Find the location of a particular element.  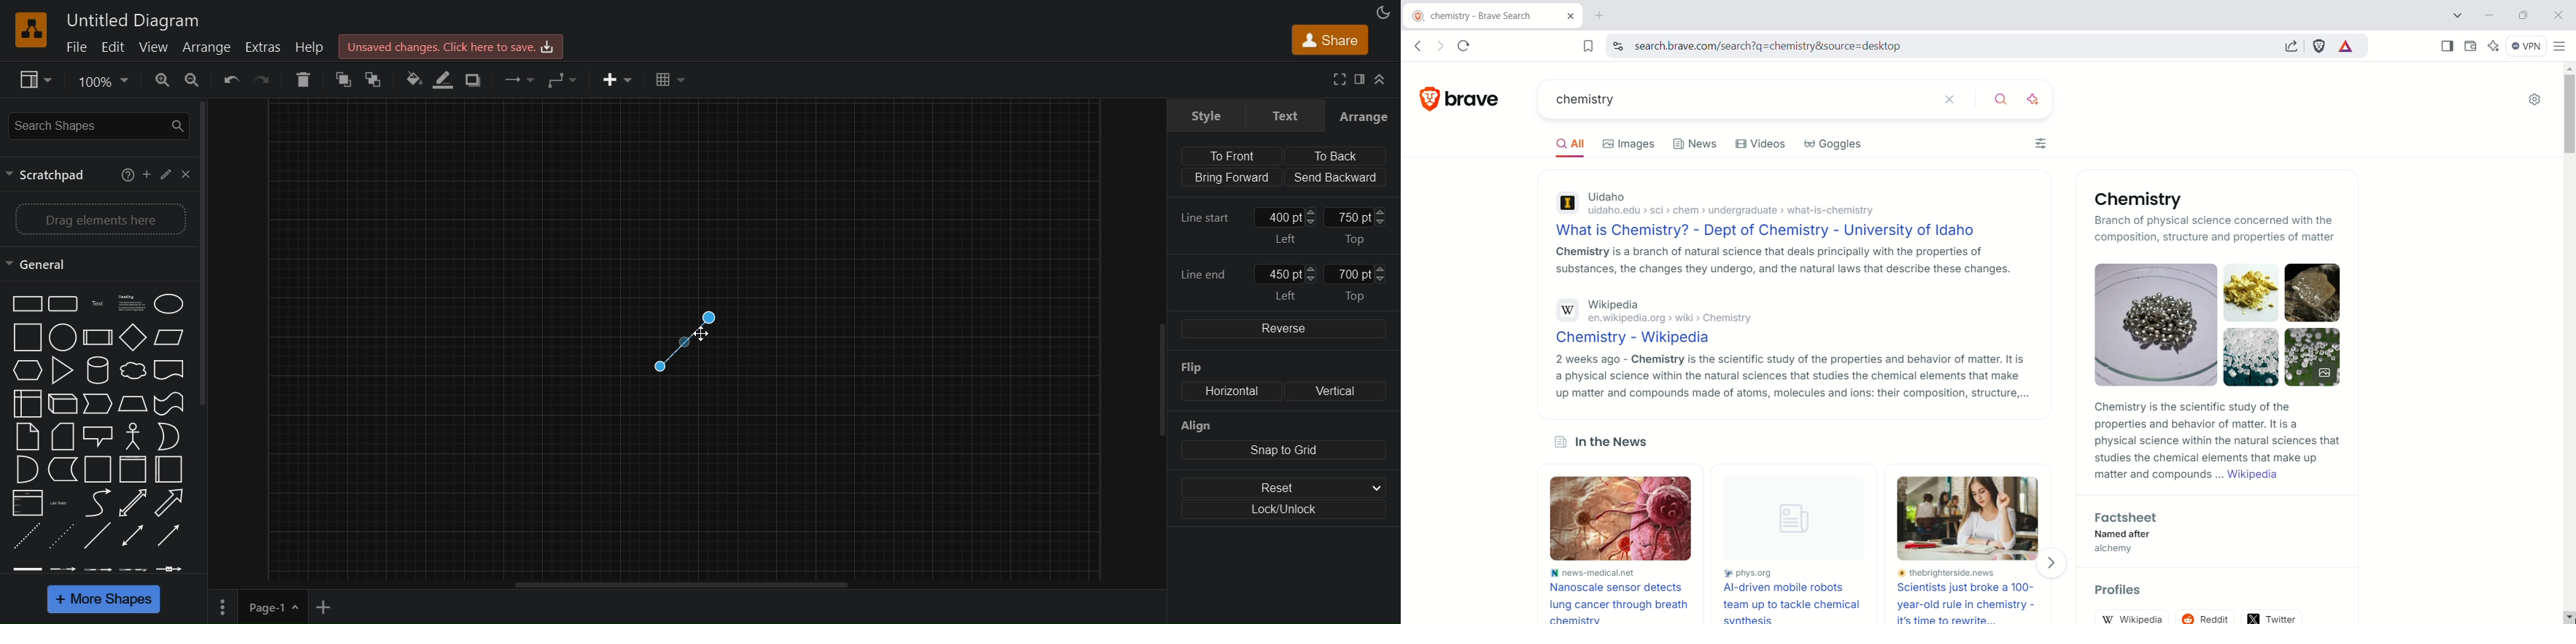

Curved line is located at coordinates (95, 502).